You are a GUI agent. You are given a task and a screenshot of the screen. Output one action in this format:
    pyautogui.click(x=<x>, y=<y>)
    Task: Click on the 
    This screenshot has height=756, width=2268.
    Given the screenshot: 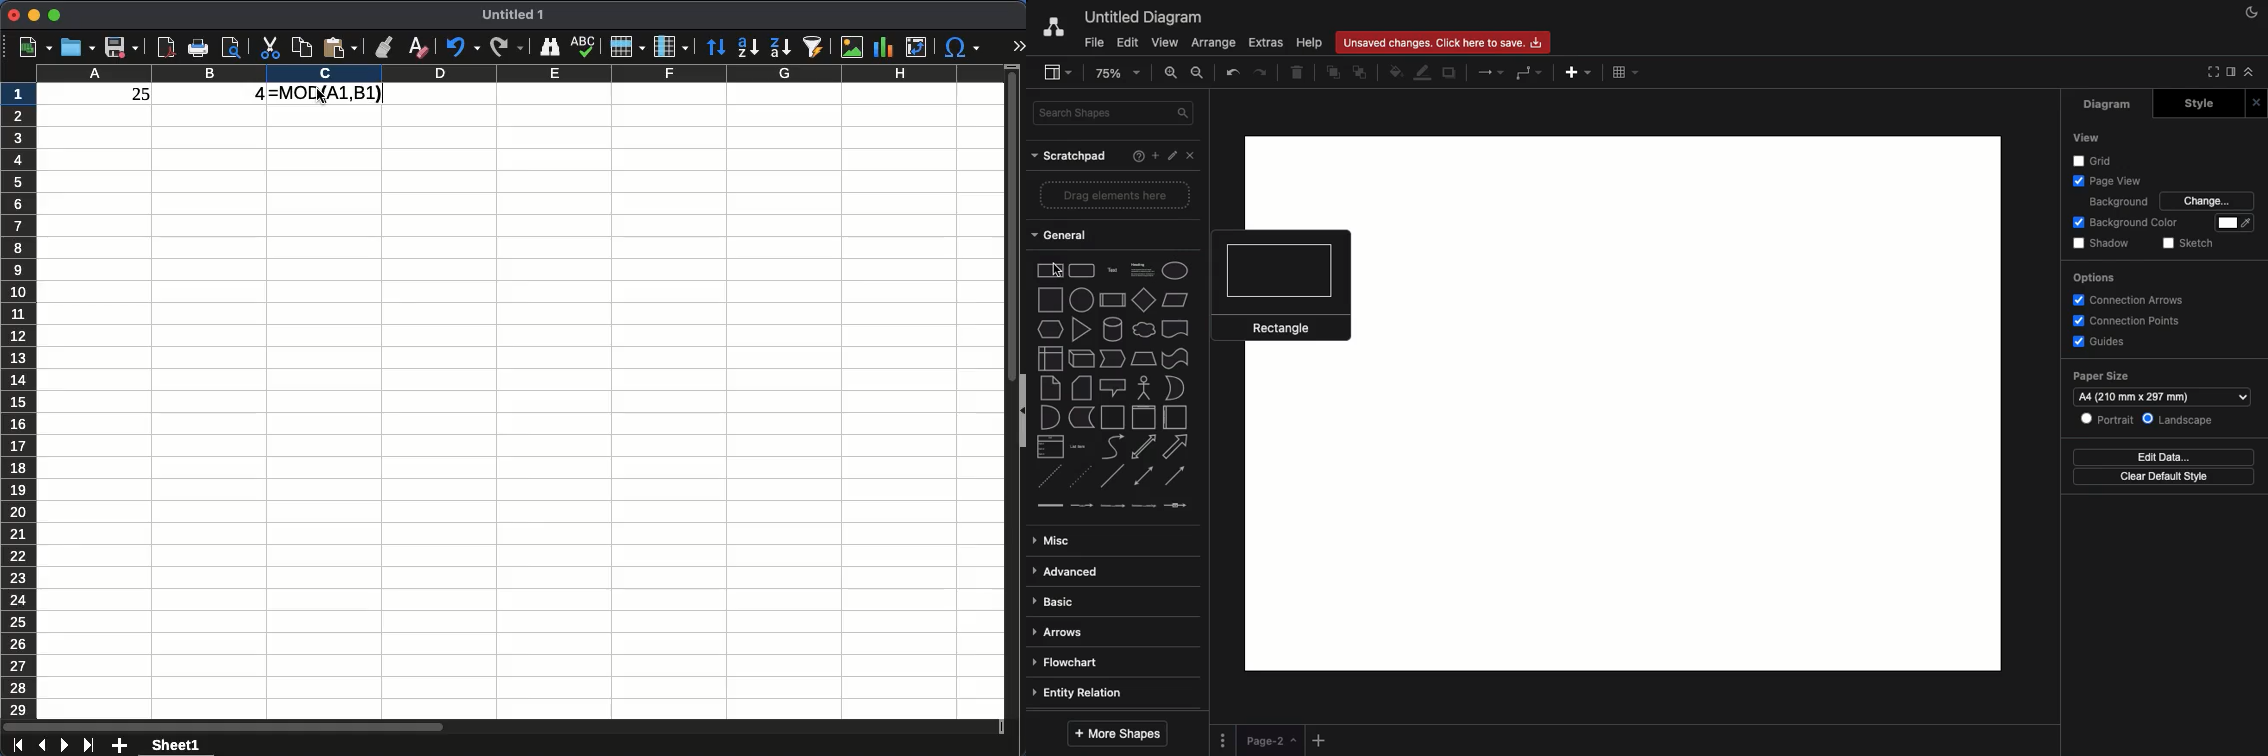 What is the action you would take?
    pyautogui.click(x=2095, y=161)
    